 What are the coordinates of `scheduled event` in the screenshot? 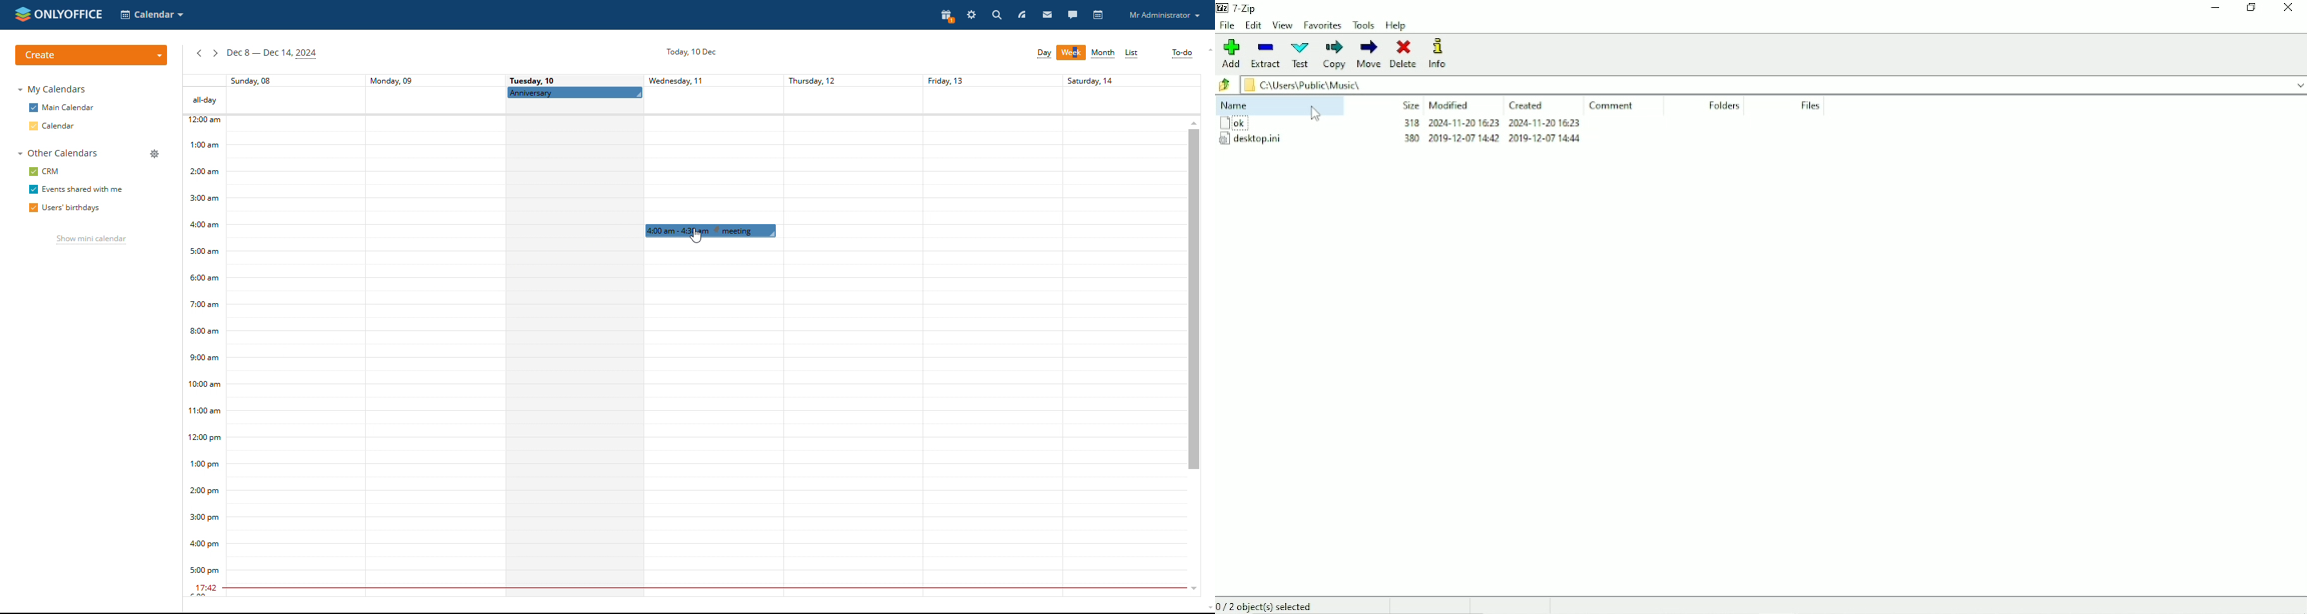 It's located at (709, 230).